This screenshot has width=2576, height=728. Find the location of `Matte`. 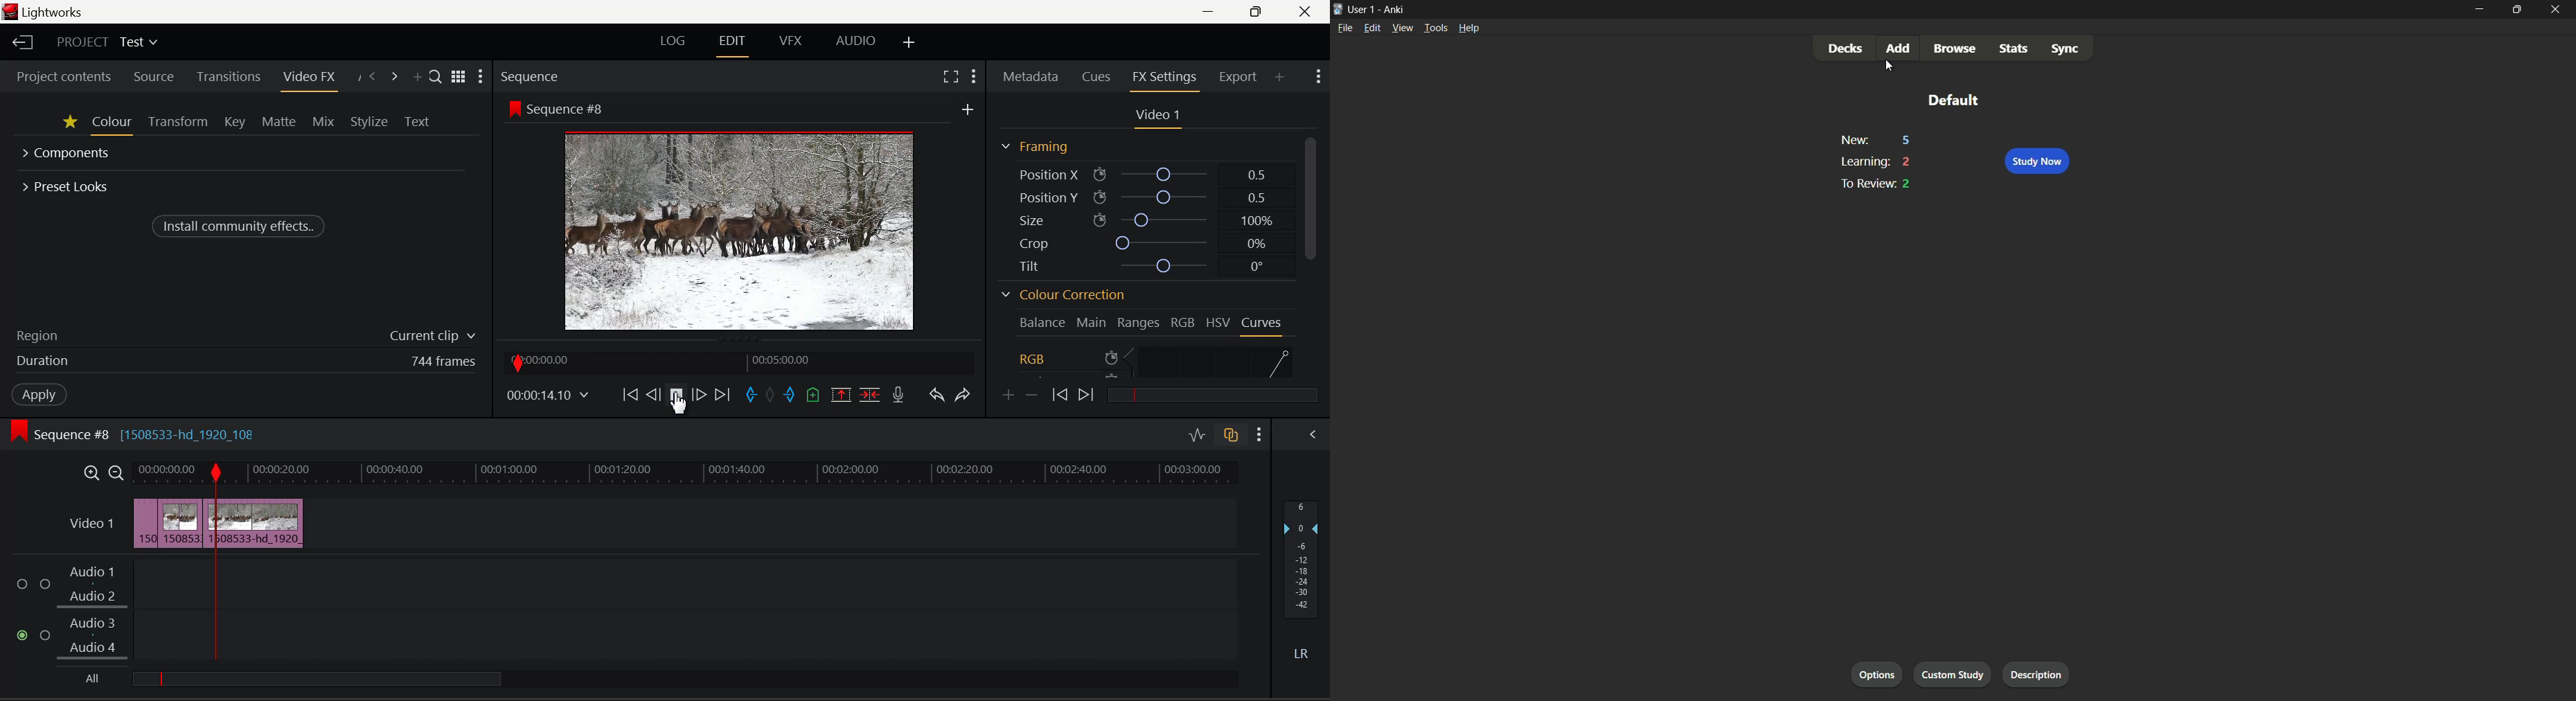

Matte is located at coordinates (279, 123).